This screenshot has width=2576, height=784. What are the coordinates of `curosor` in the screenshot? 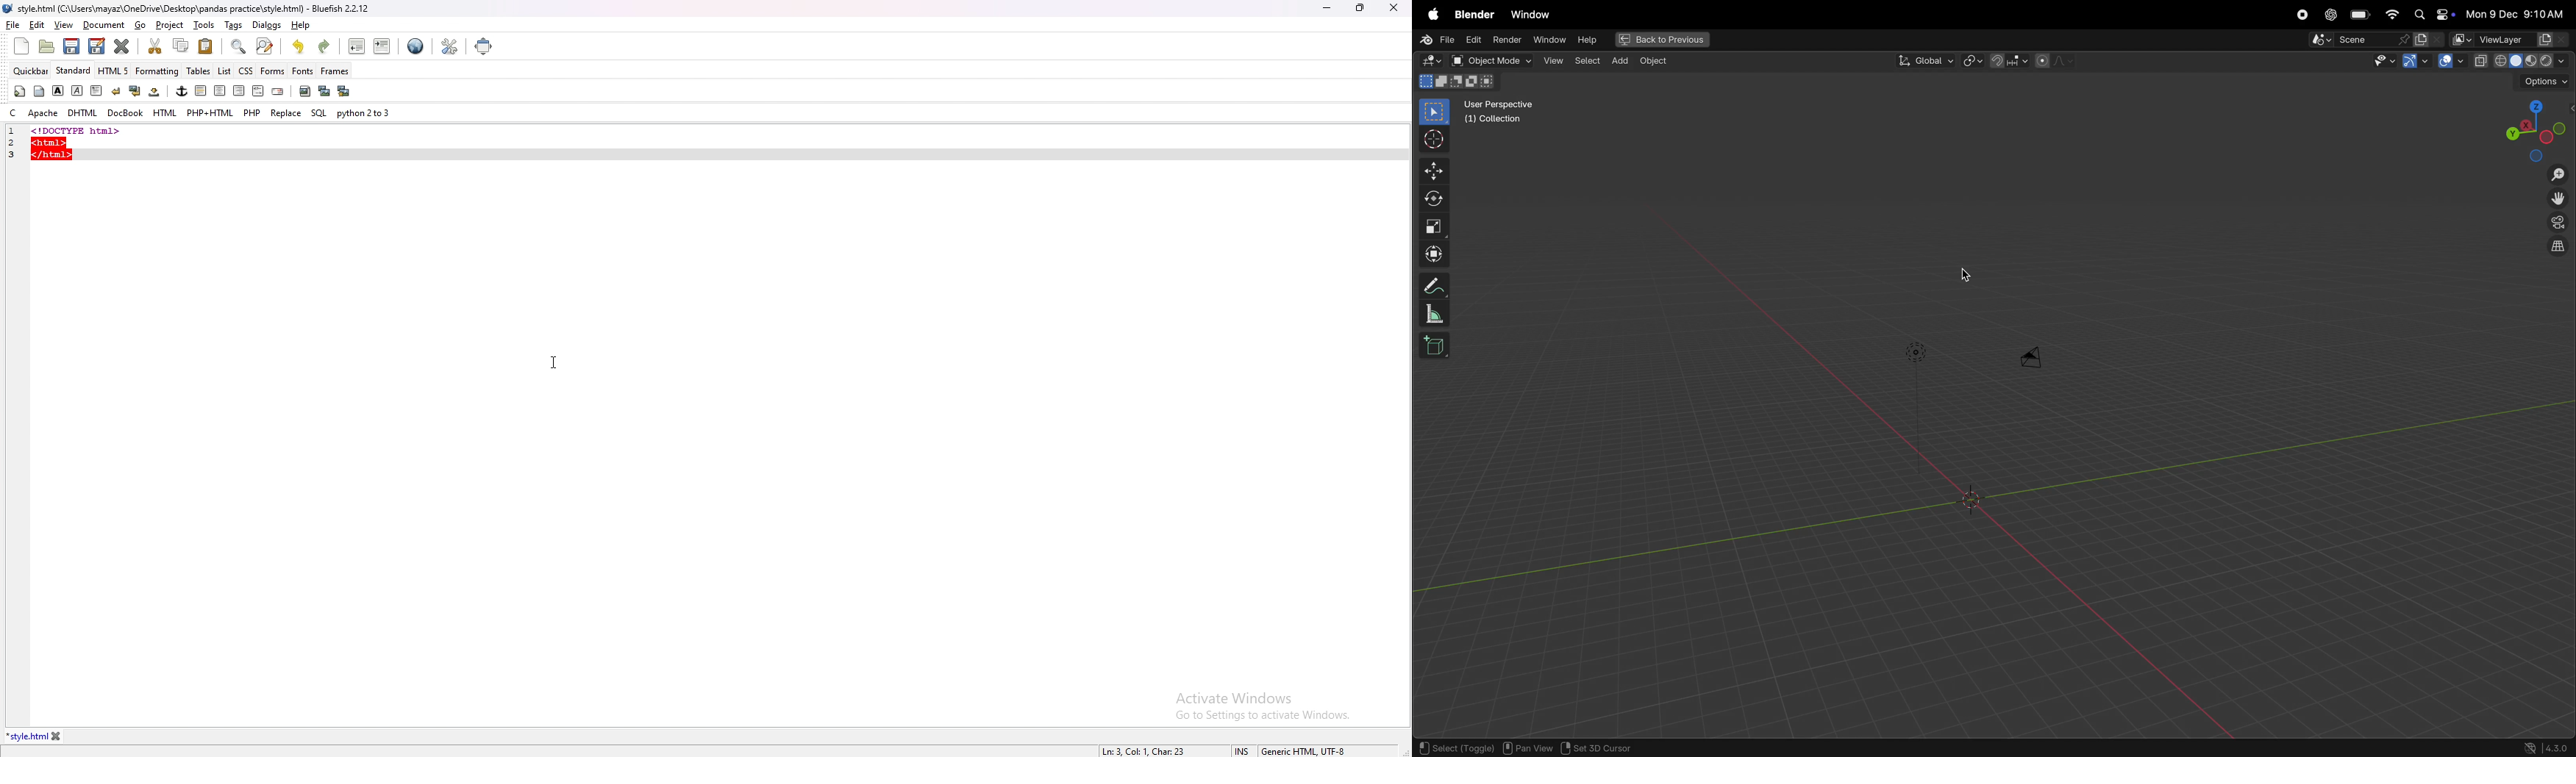 It's located at (1437, 139).